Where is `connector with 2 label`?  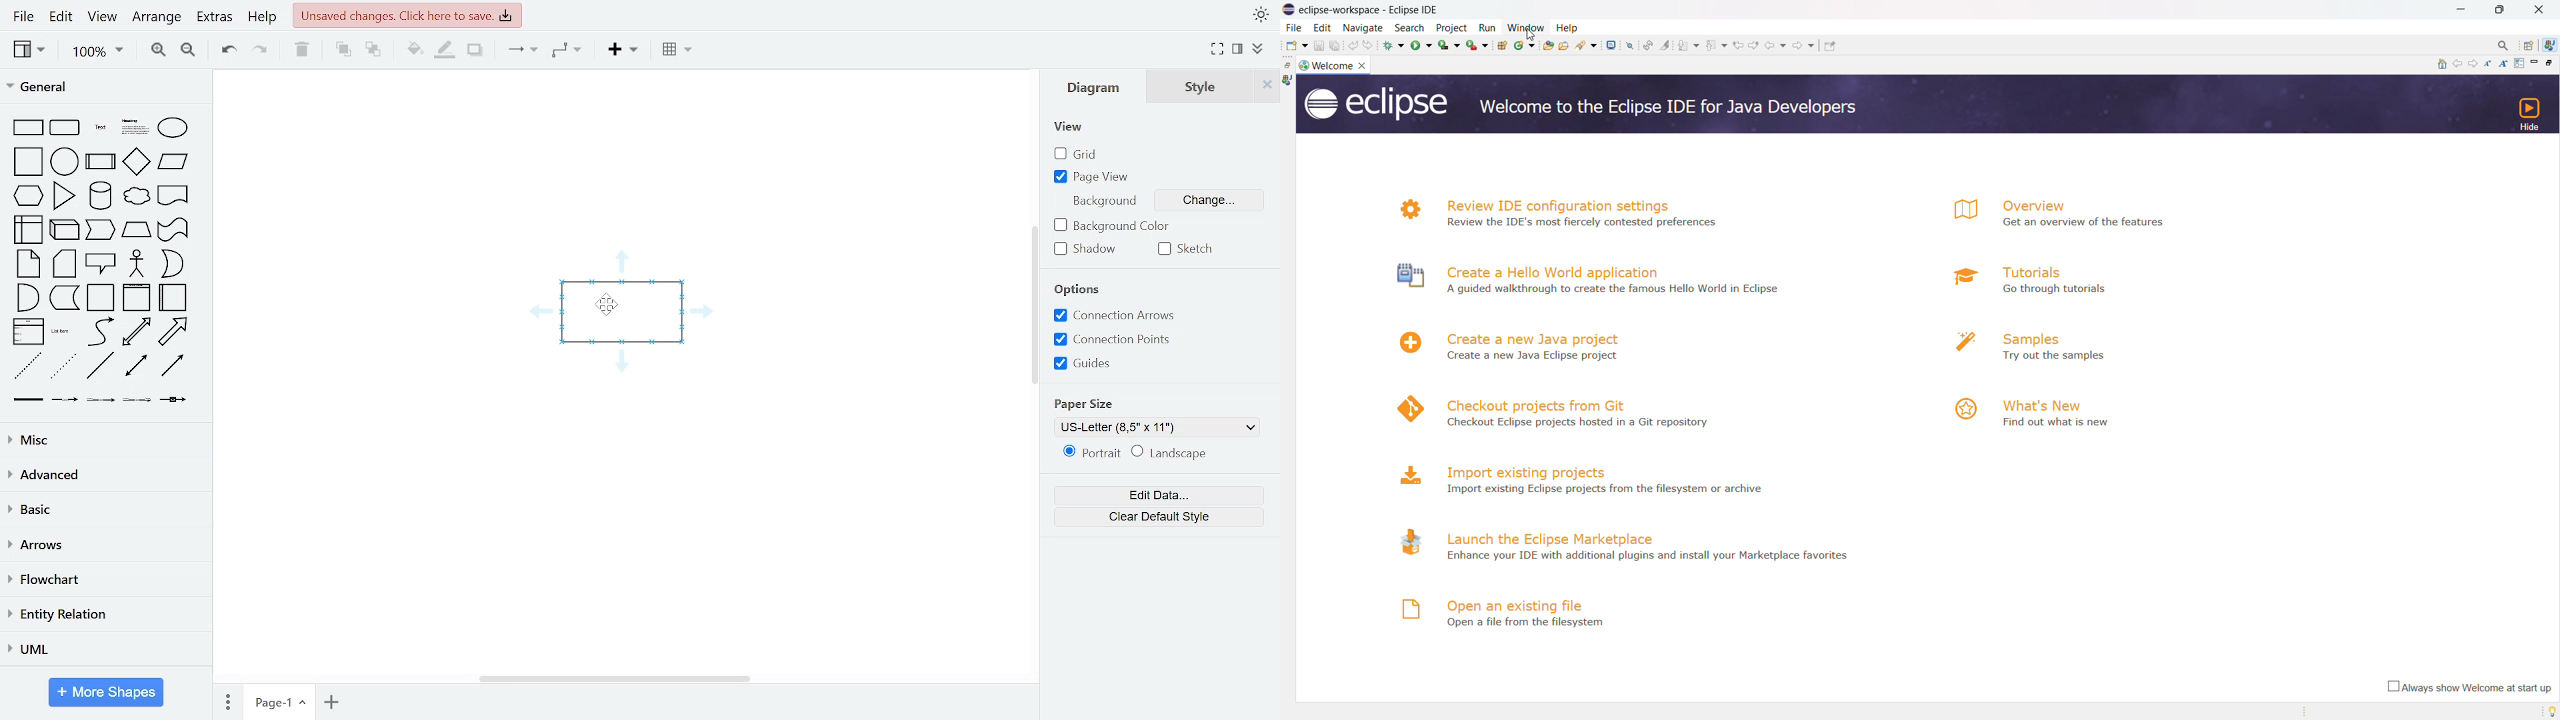
connector with 2 label is located at coordinates (101, 399).